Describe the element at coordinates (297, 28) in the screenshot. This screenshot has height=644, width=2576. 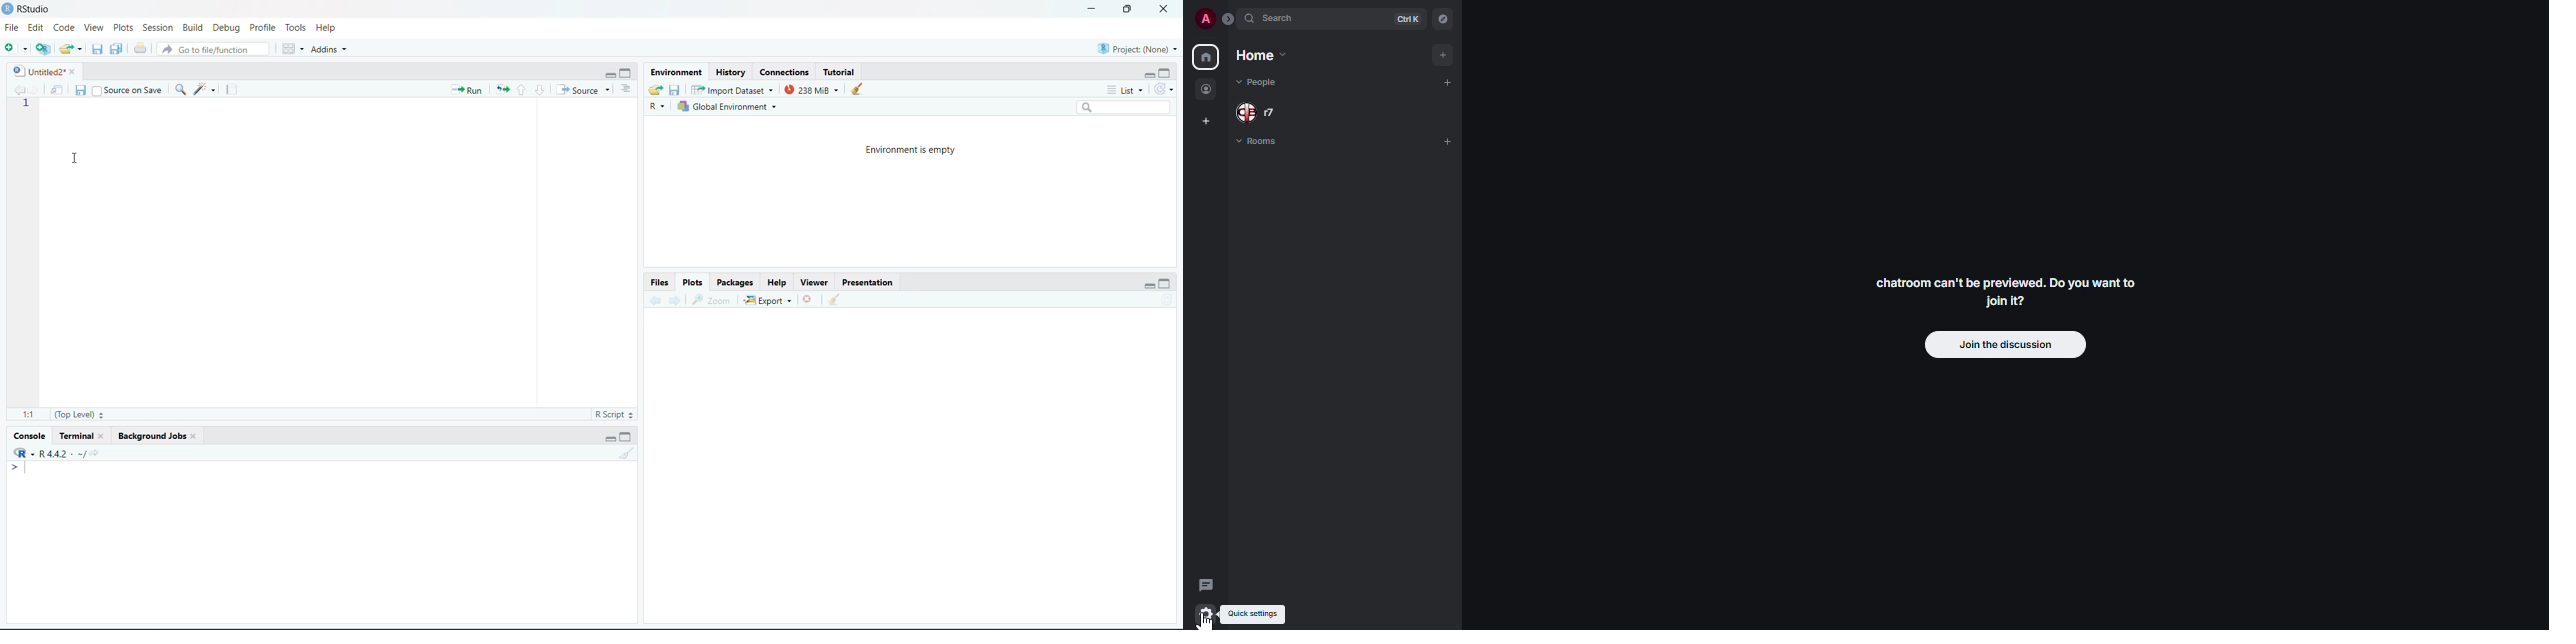
I see `Tools` at that location.